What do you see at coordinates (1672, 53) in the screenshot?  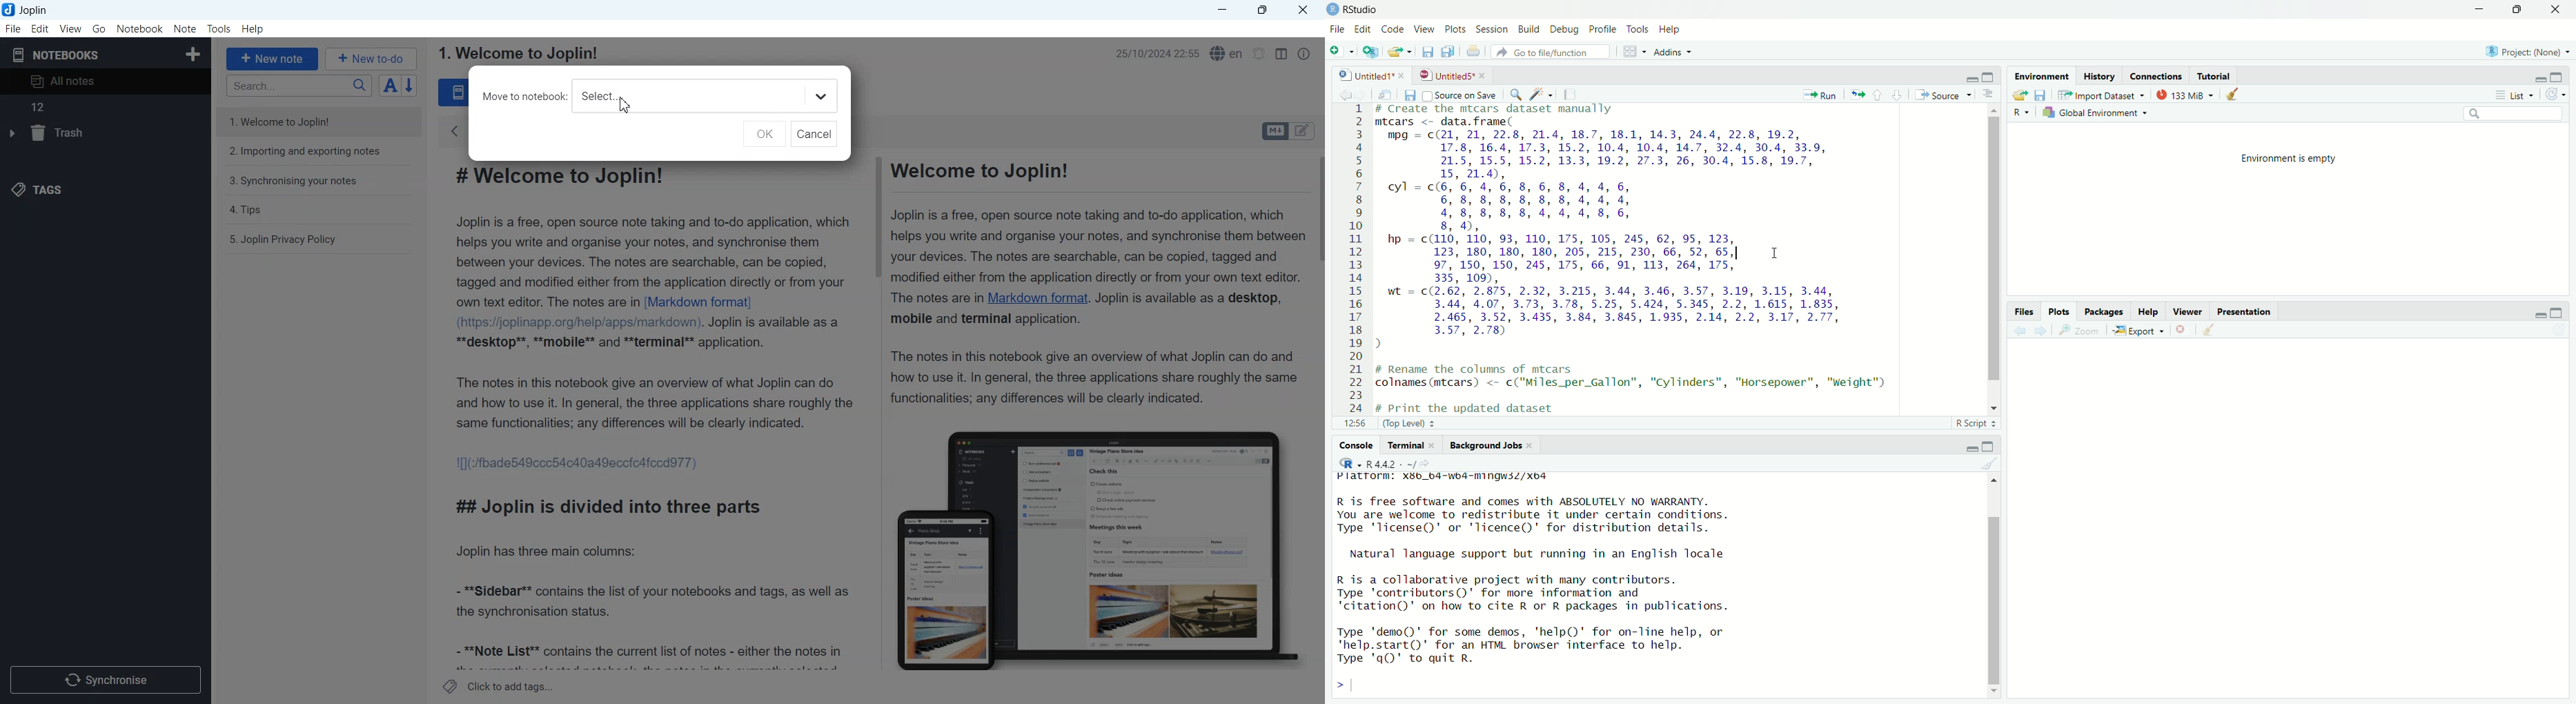 I see `Addins ~` at bounding box center [1672, 53].